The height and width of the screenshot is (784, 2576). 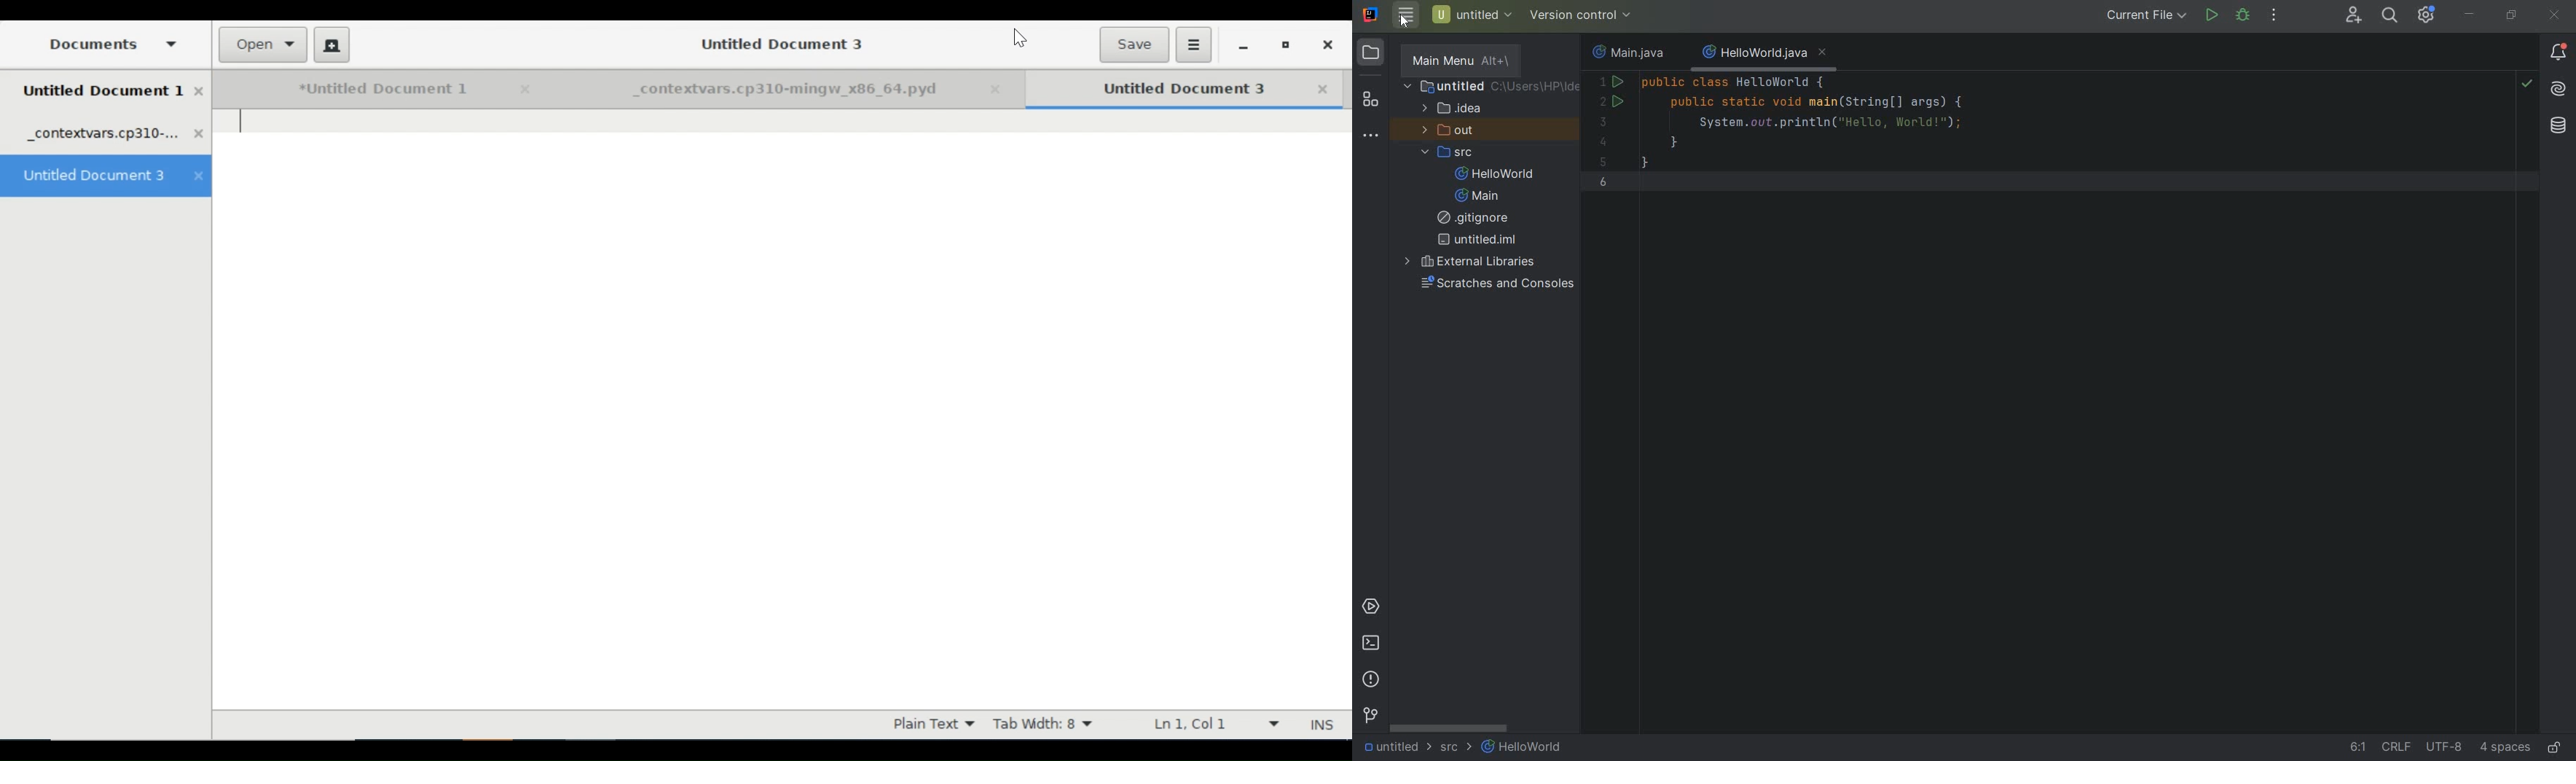 What do you see at coordinates (2558, 745) in the screenshot?
I see `edit or read only mode` at bounding box center [2558, 745].